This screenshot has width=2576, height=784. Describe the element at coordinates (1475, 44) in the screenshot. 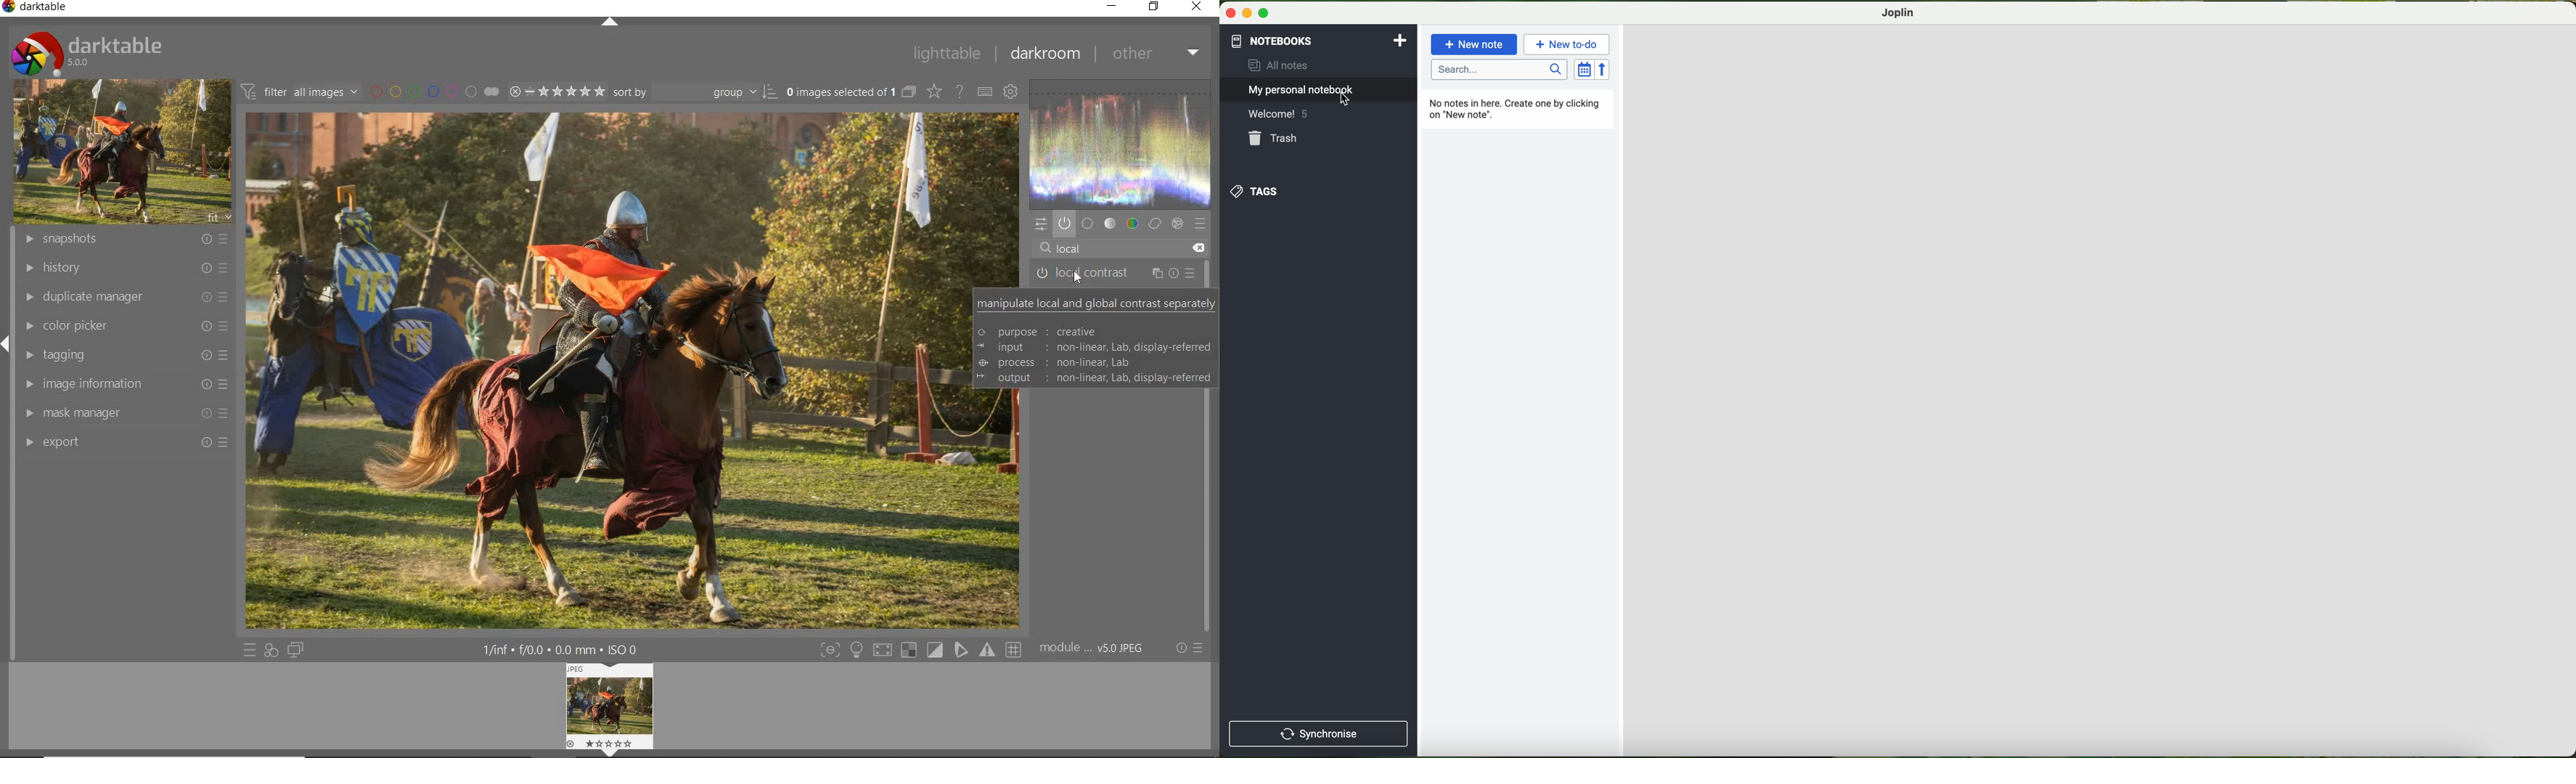

I see `new note button` at that location.